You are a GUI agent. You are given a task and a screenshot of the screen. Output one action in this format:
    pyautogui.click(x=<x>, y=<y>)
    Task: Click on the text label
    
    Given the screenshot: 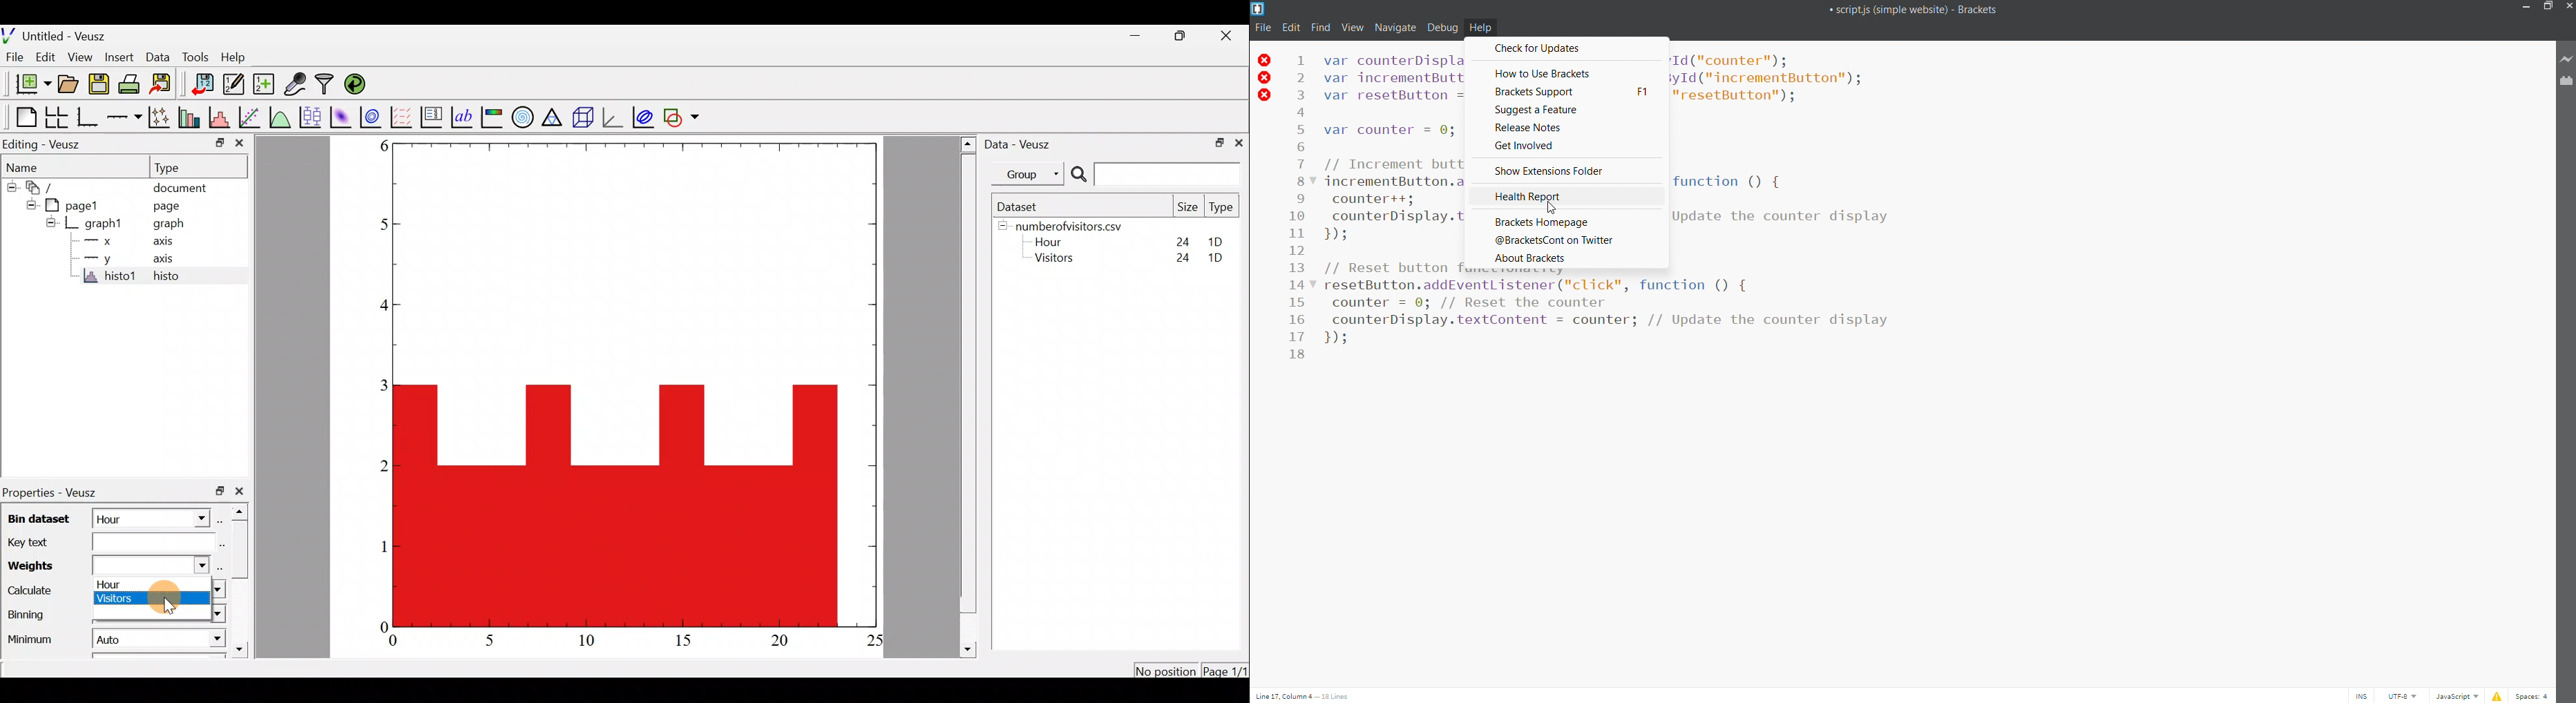 What is the action you would take?
    pyautogui.click(x=462, y=117)
    